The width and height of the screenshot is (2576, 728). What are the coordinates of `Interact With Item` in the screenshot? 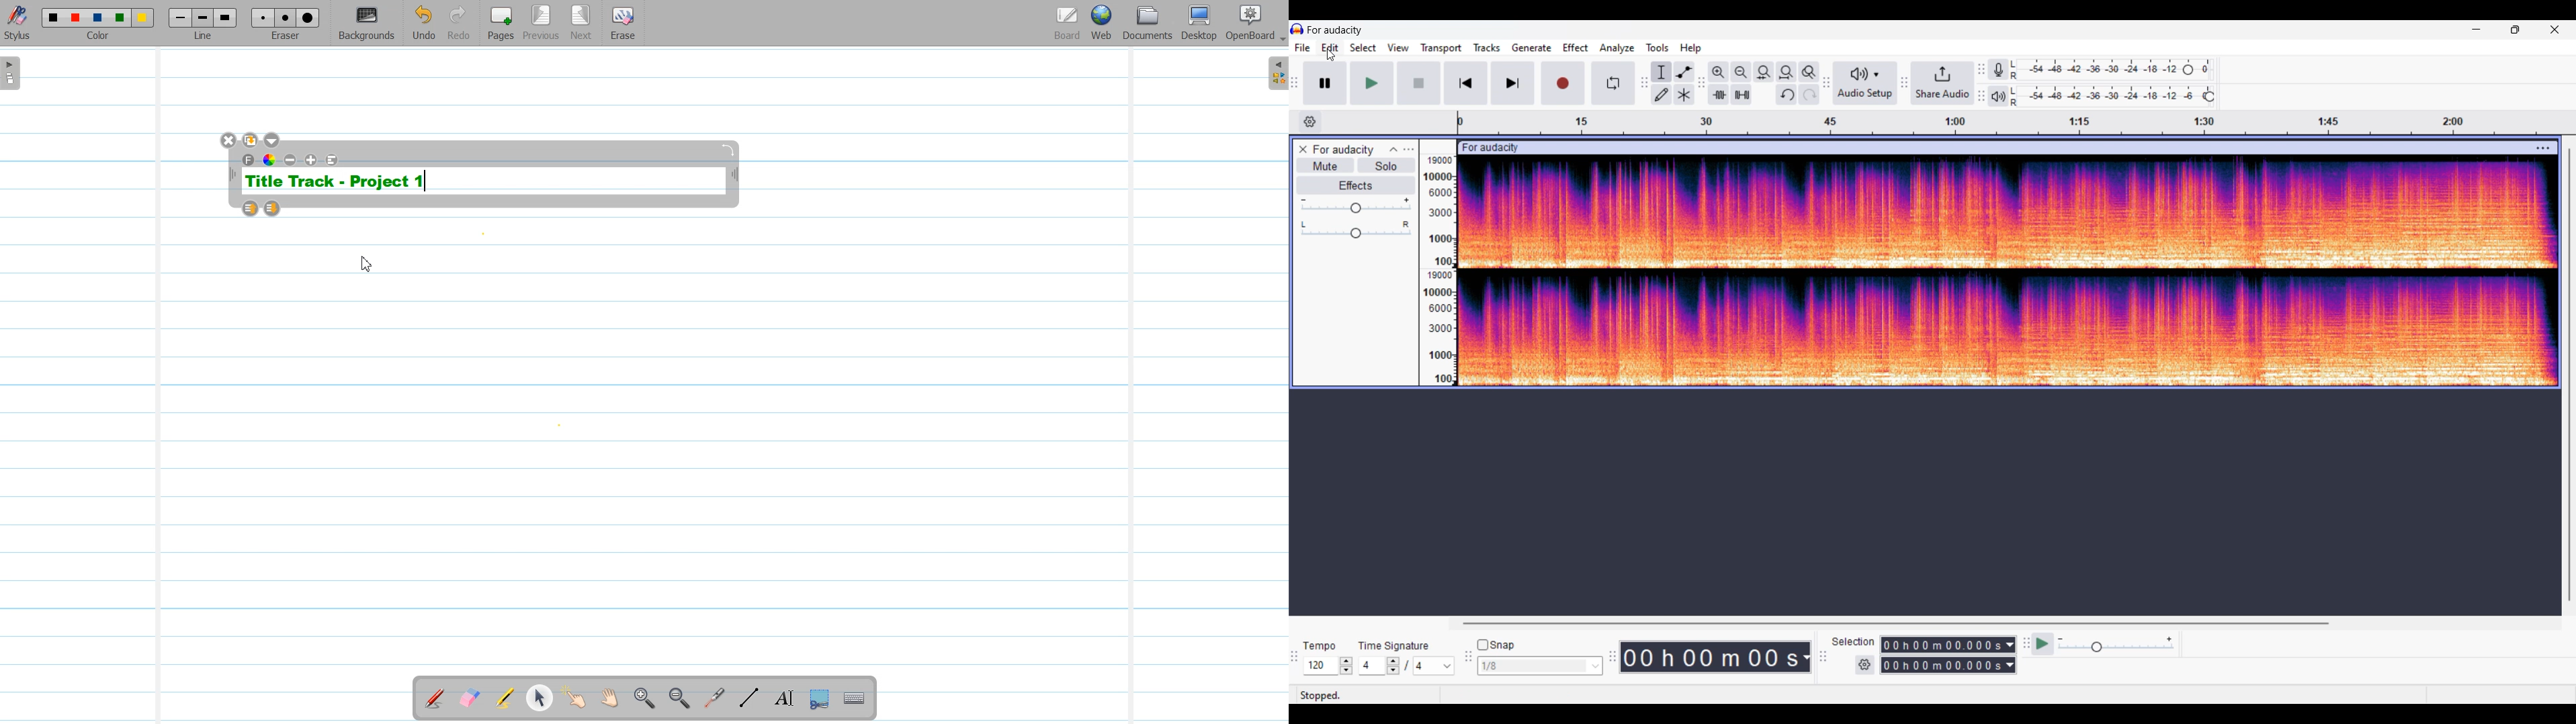 It's located at (574, 699).